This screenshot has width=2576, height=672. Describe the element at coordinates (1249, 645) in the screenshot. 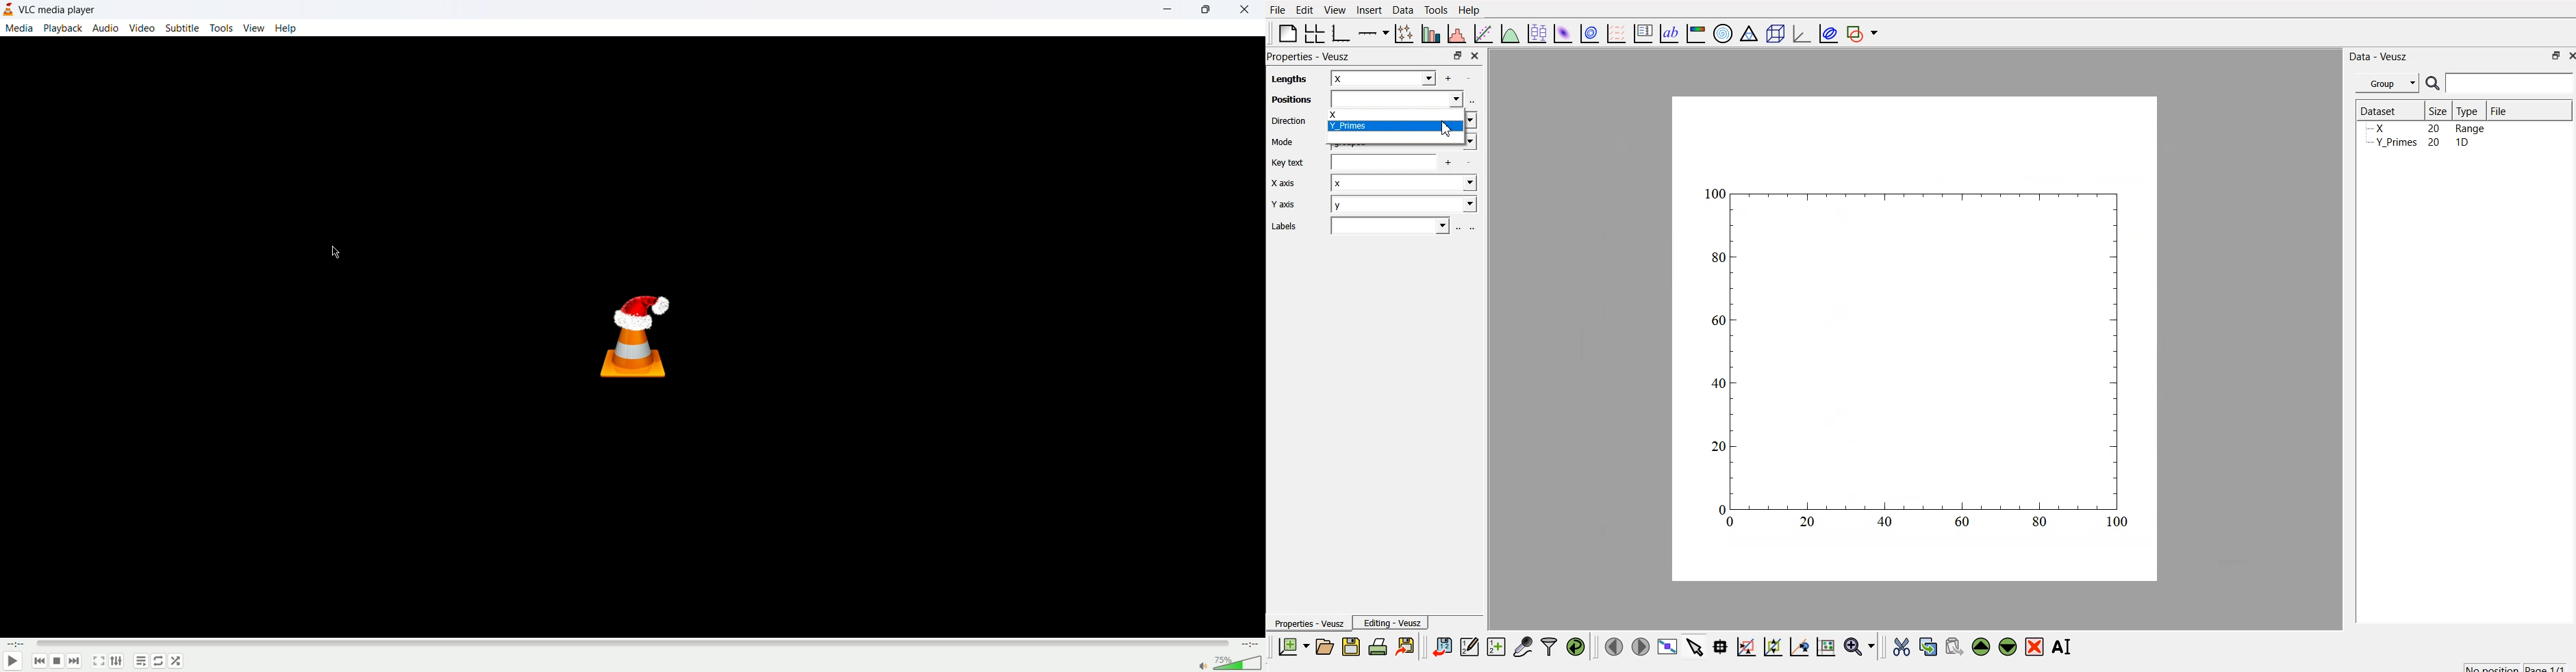

I see `remaining time` at that location.